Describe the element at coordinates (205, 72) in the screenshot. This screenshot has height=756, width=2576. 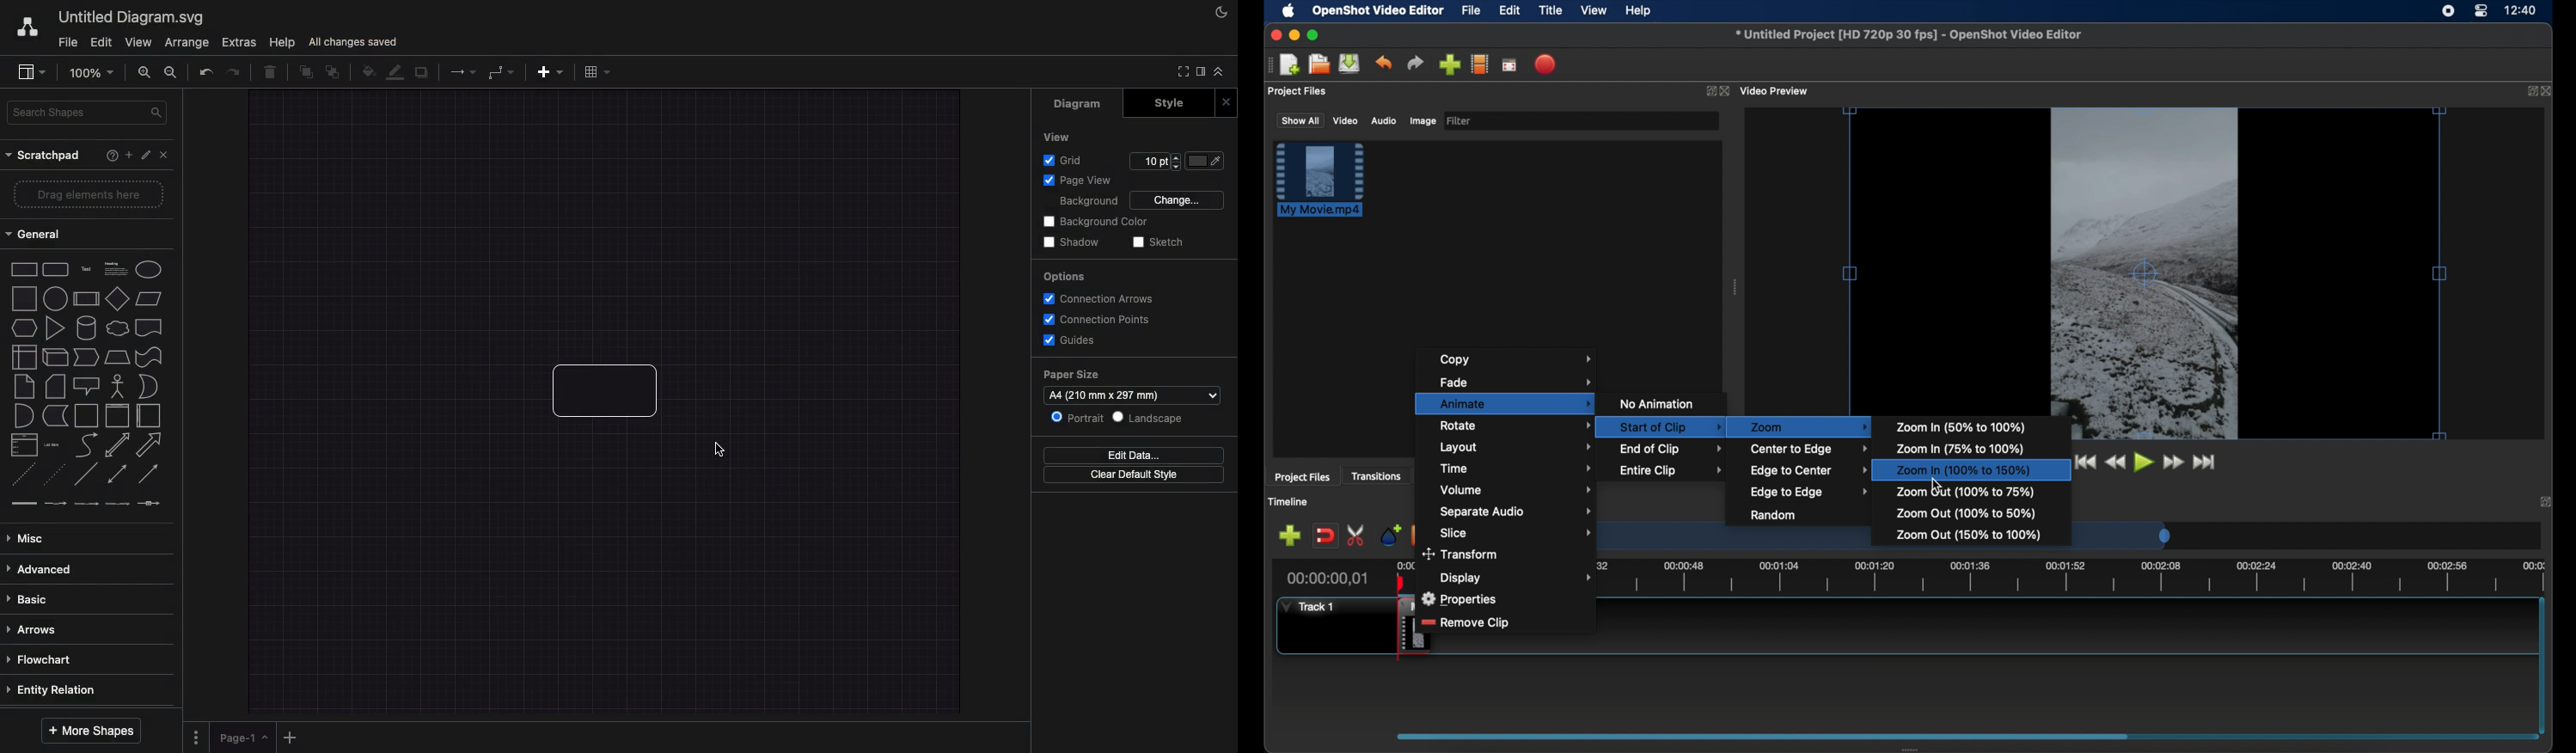
I see `Undo` at that location.